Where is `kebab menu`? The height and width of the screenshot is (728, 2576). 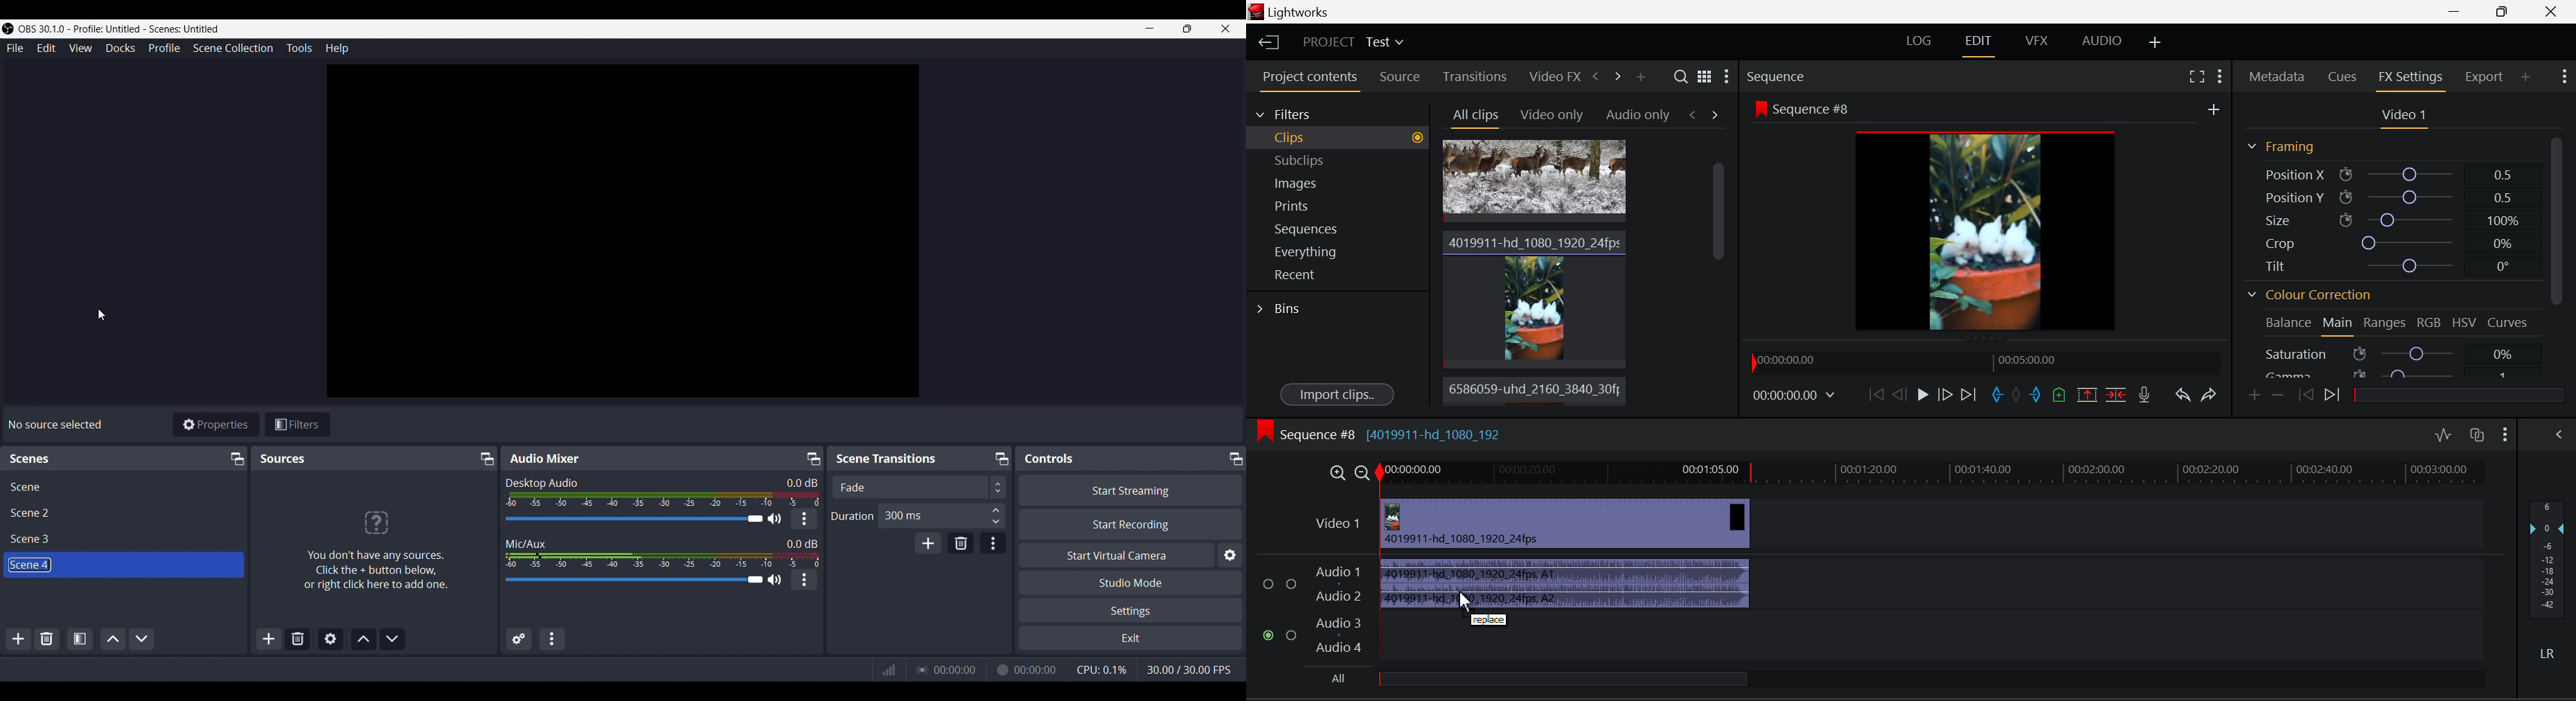 kebab menu is located at coordinates (805, 519).